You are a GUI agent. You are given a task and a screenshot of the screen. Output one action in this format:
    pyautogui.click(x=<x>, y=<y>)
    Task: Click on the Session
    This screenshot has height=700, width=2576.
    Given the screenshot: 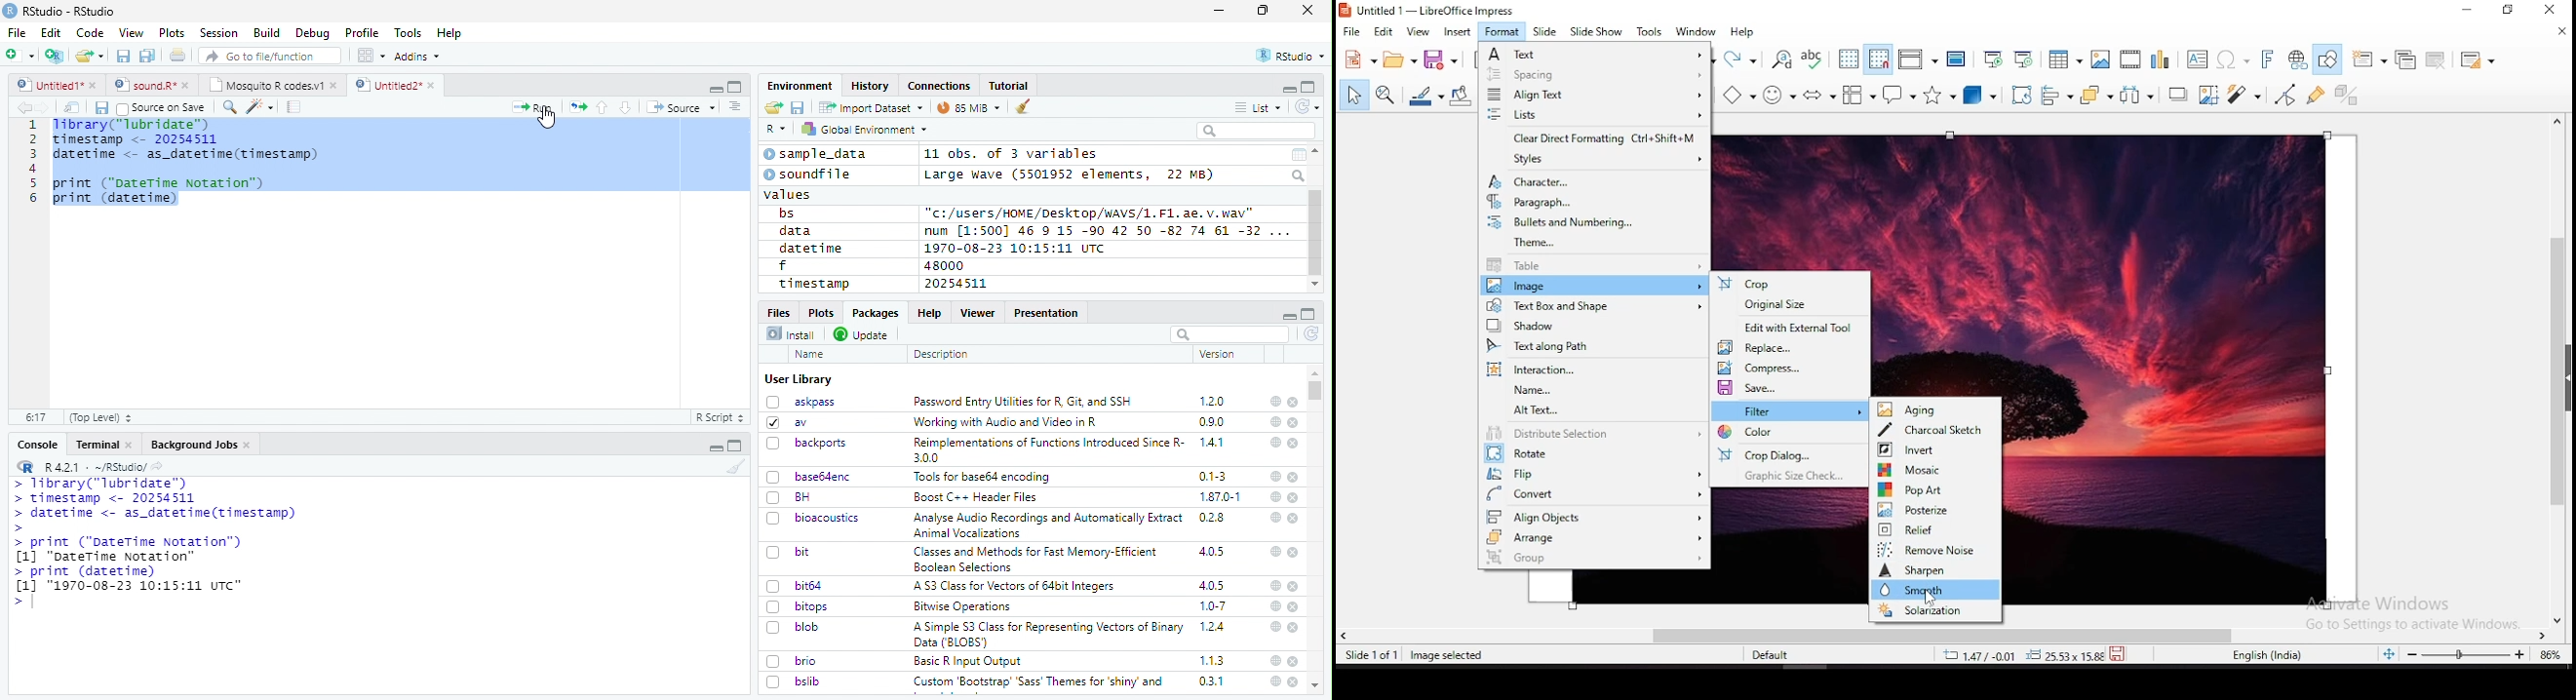 What is the action you would take?
    pyautogui.click(x=217, y=33)
    